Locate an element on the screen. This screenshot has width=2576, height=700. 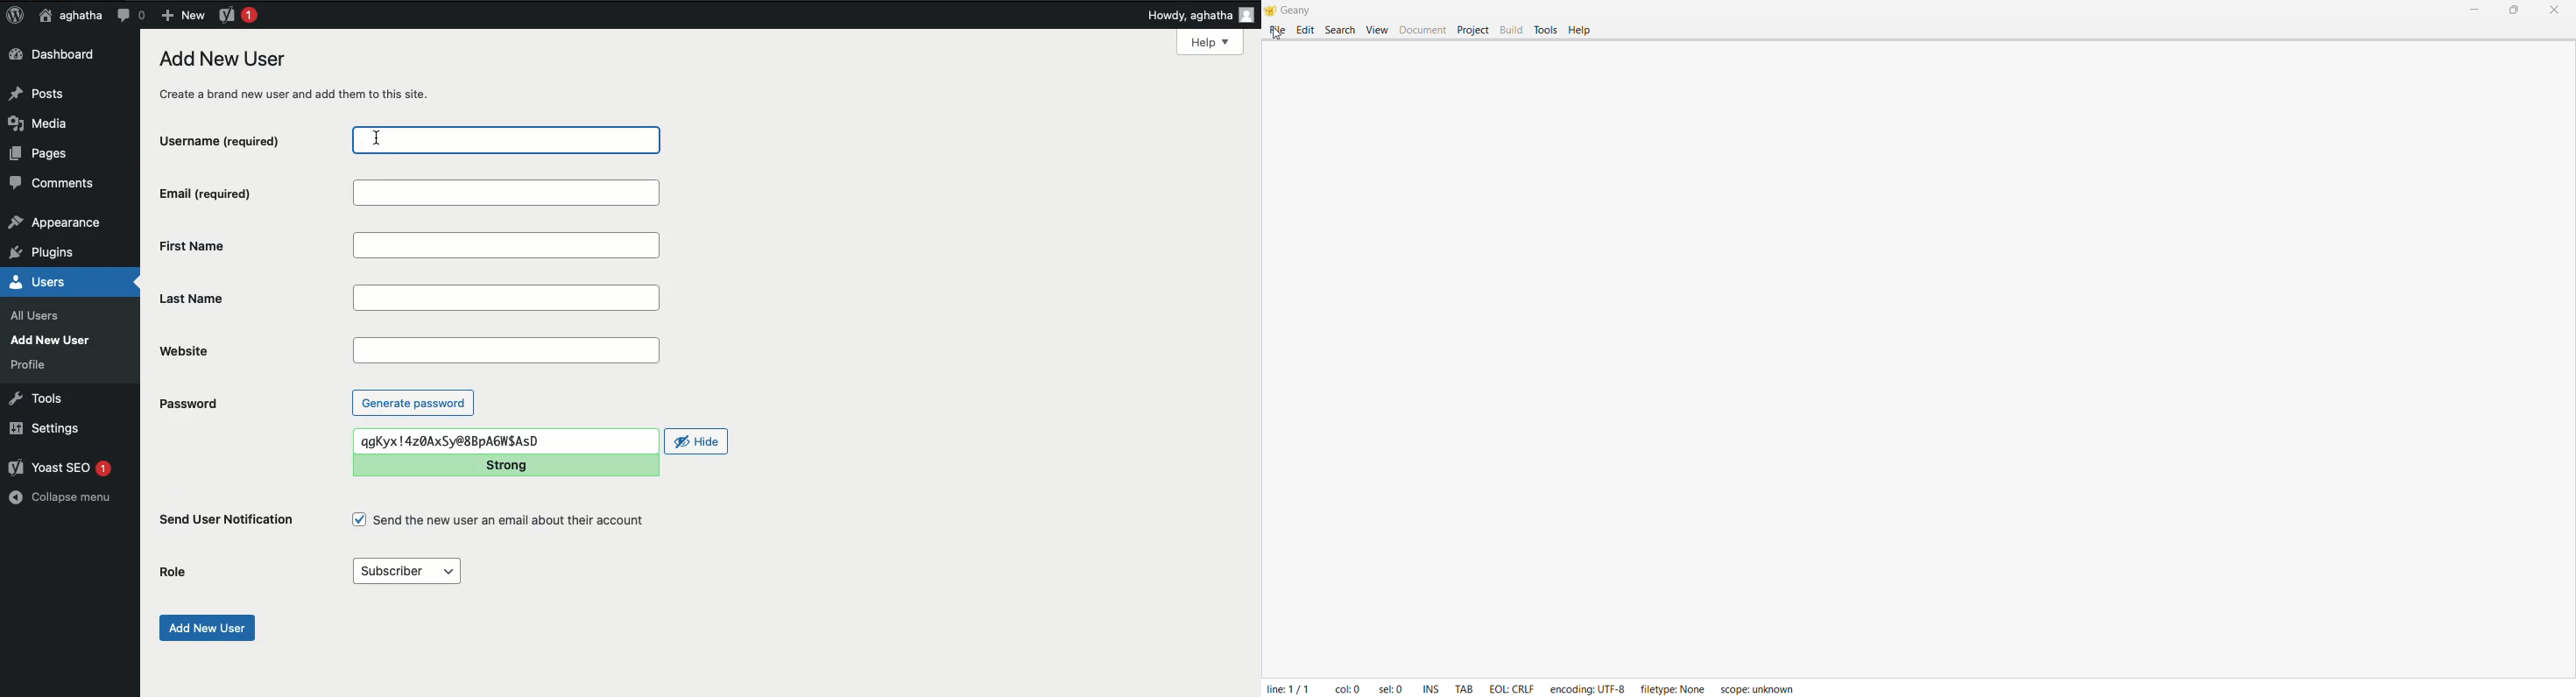
username is located at coordinates (505, 140).